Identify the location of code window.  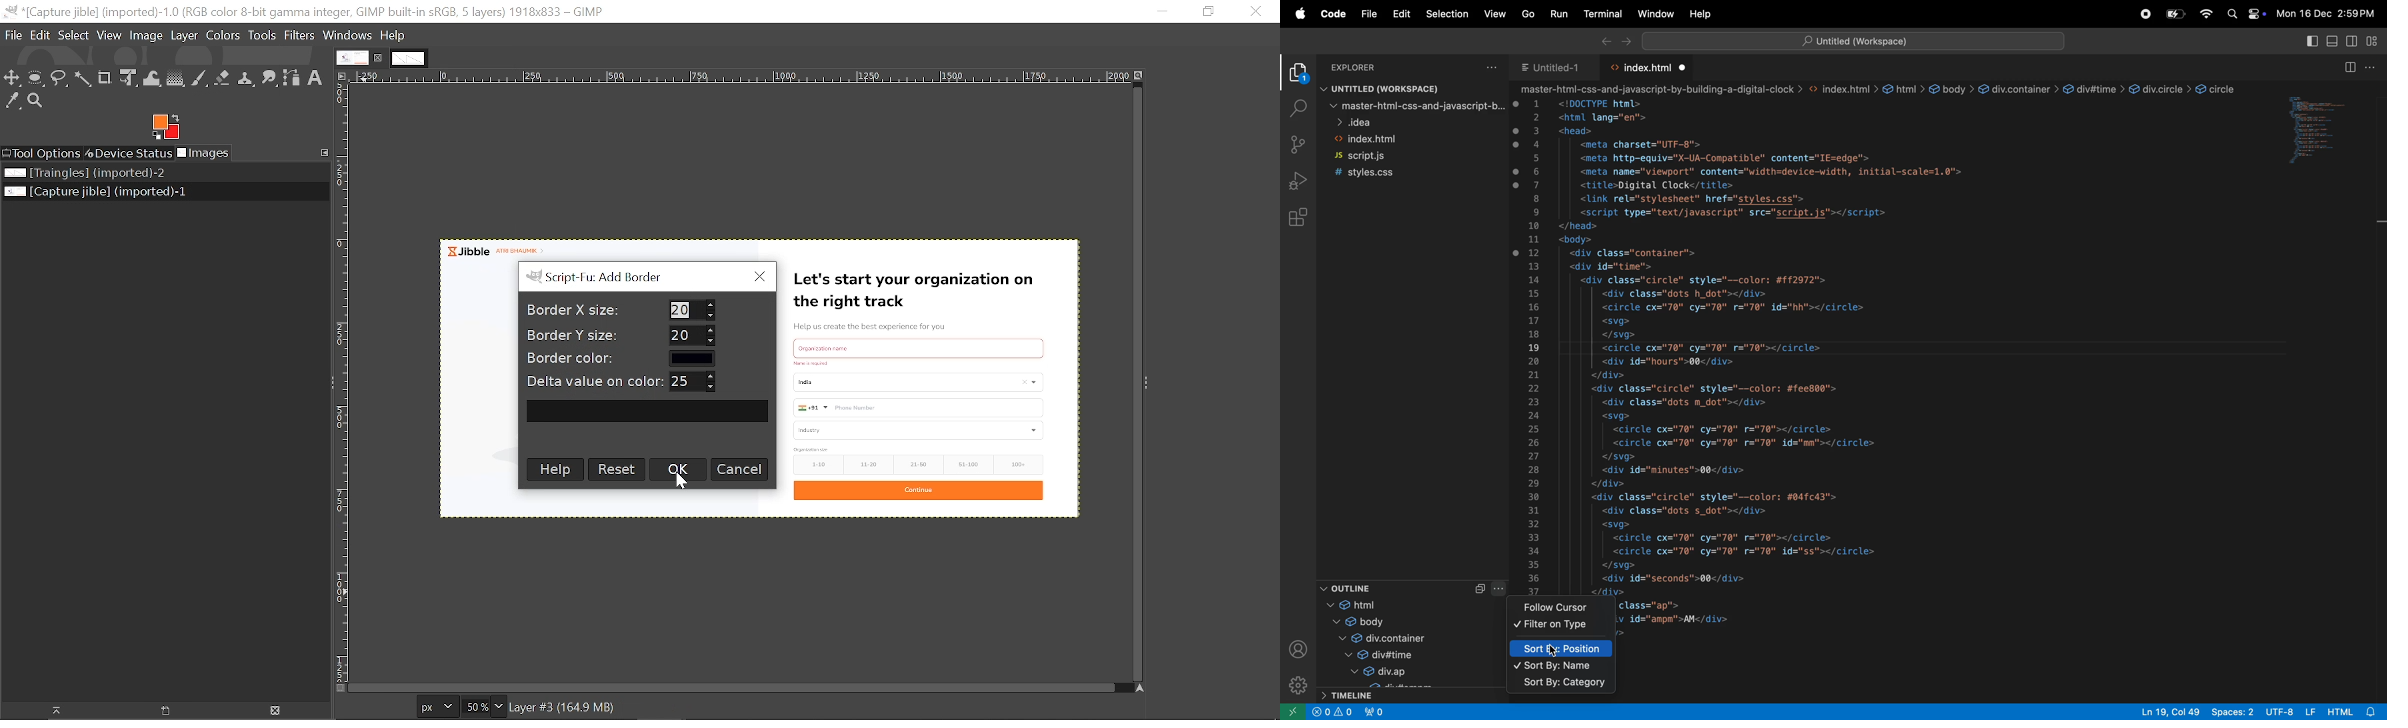
(2328, 128).